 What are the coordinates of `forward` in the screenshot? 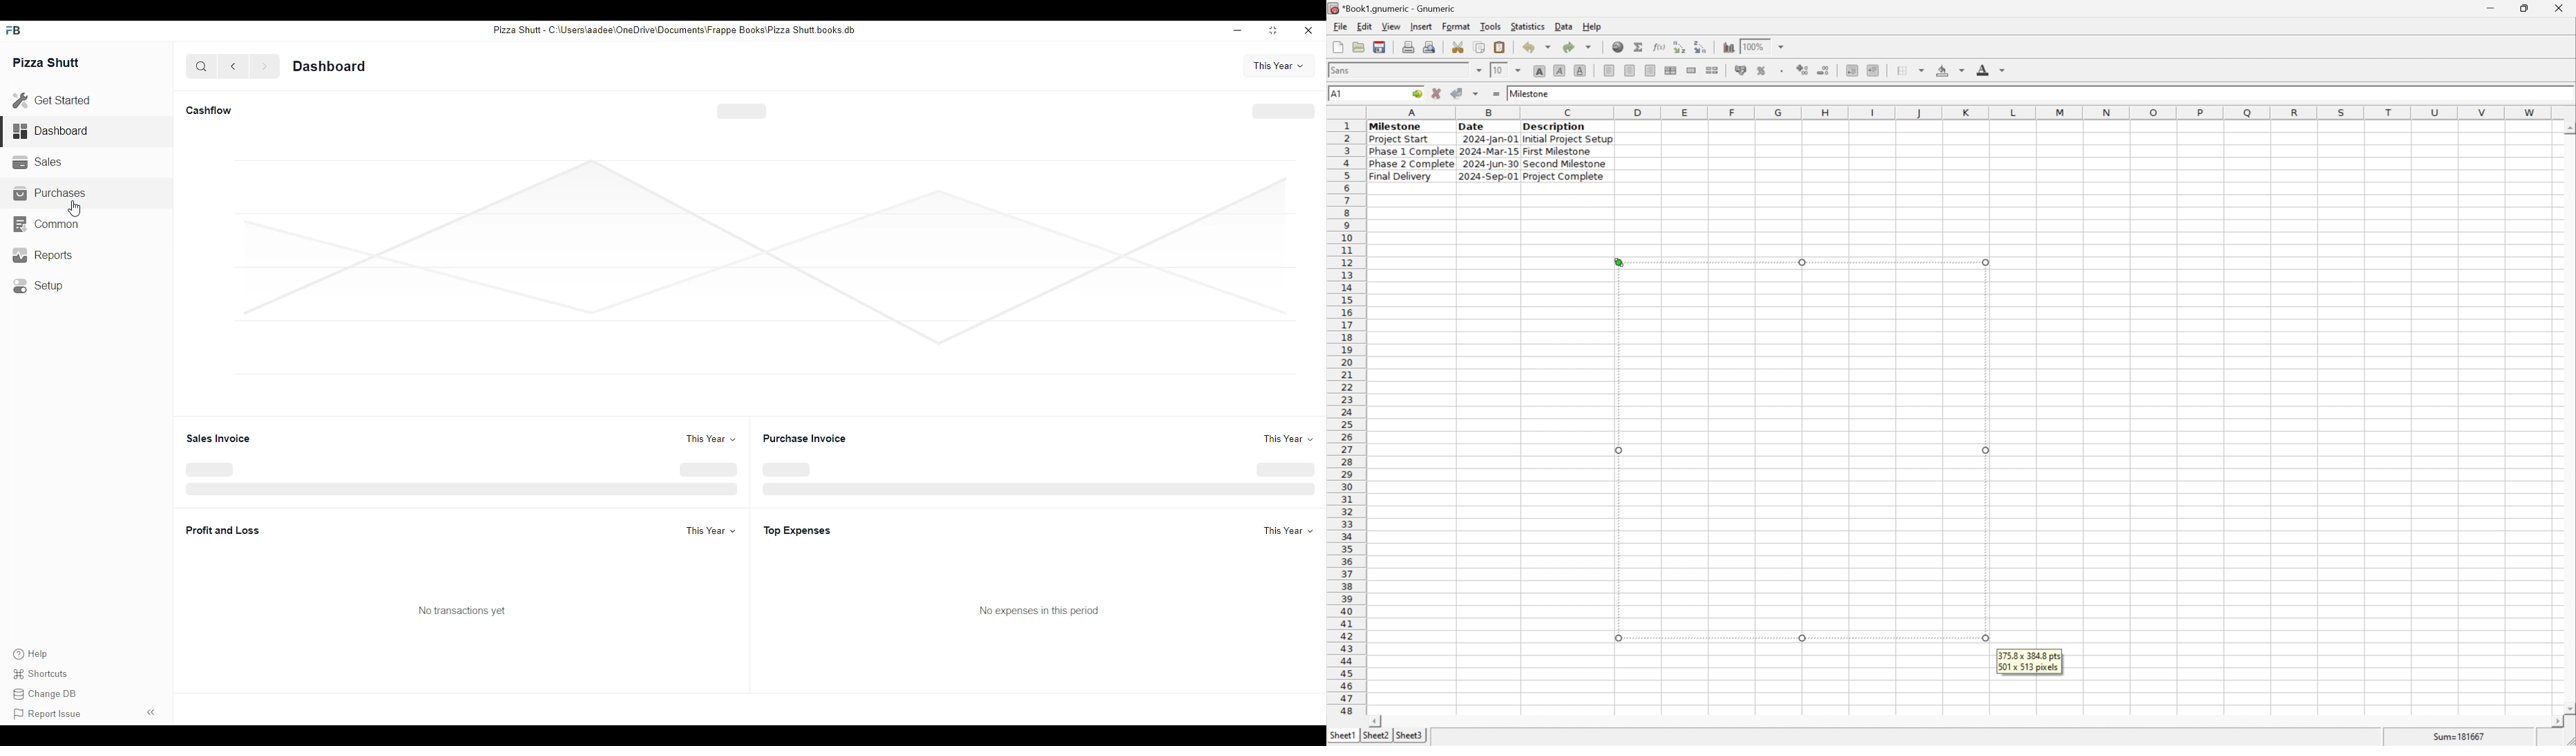 It's located at (264, 66).